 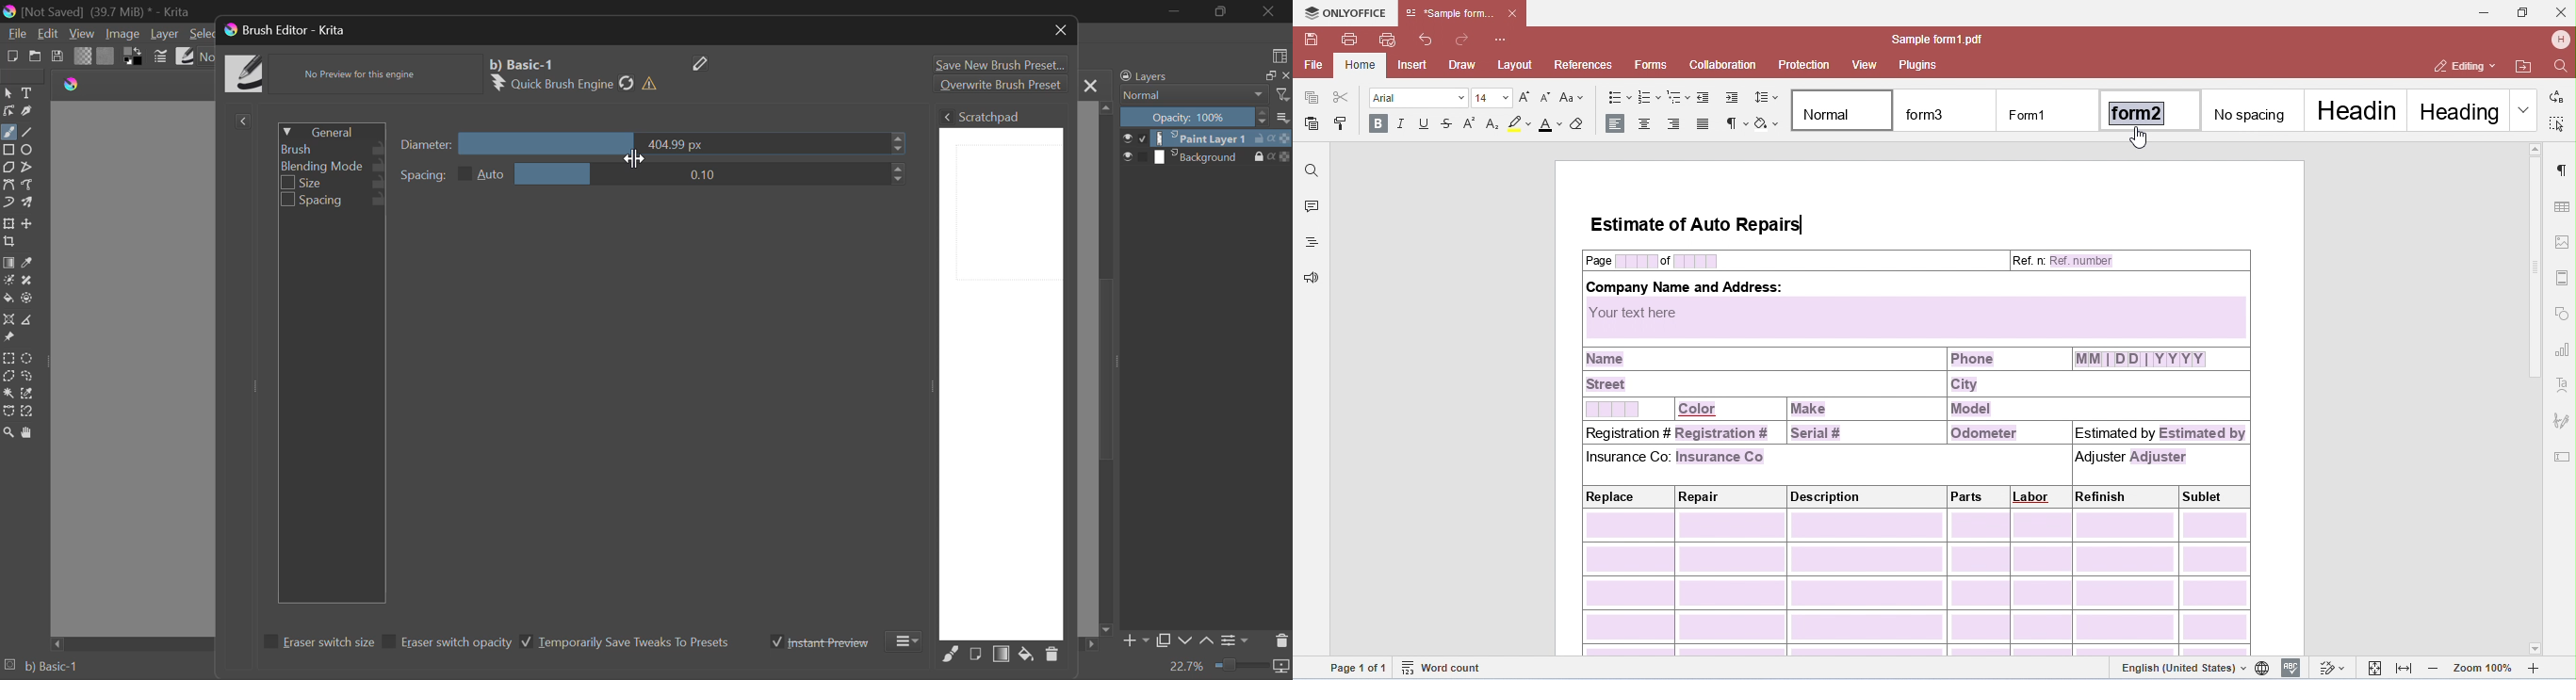 What do you see at coordinates (525, 63) in the screenshot?
I see `Selected Brush` at bounding box center [525, 63].